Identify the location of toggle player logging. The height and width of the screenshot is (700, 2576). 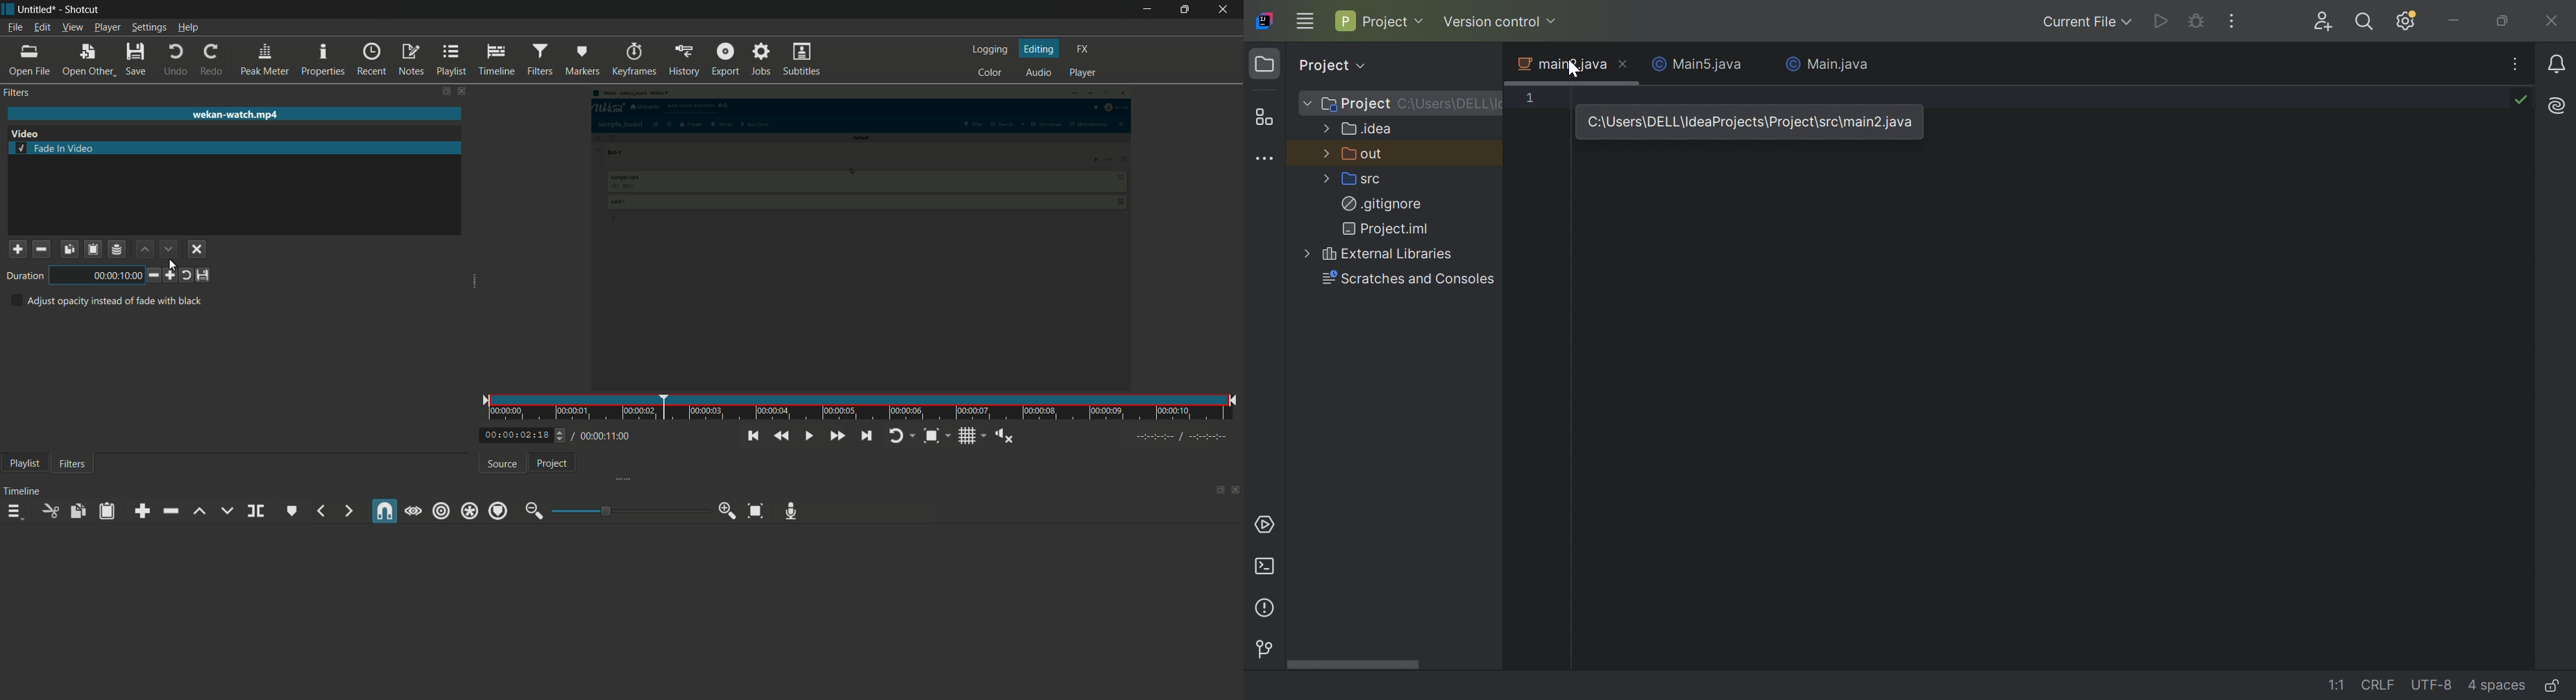
(898, 436).